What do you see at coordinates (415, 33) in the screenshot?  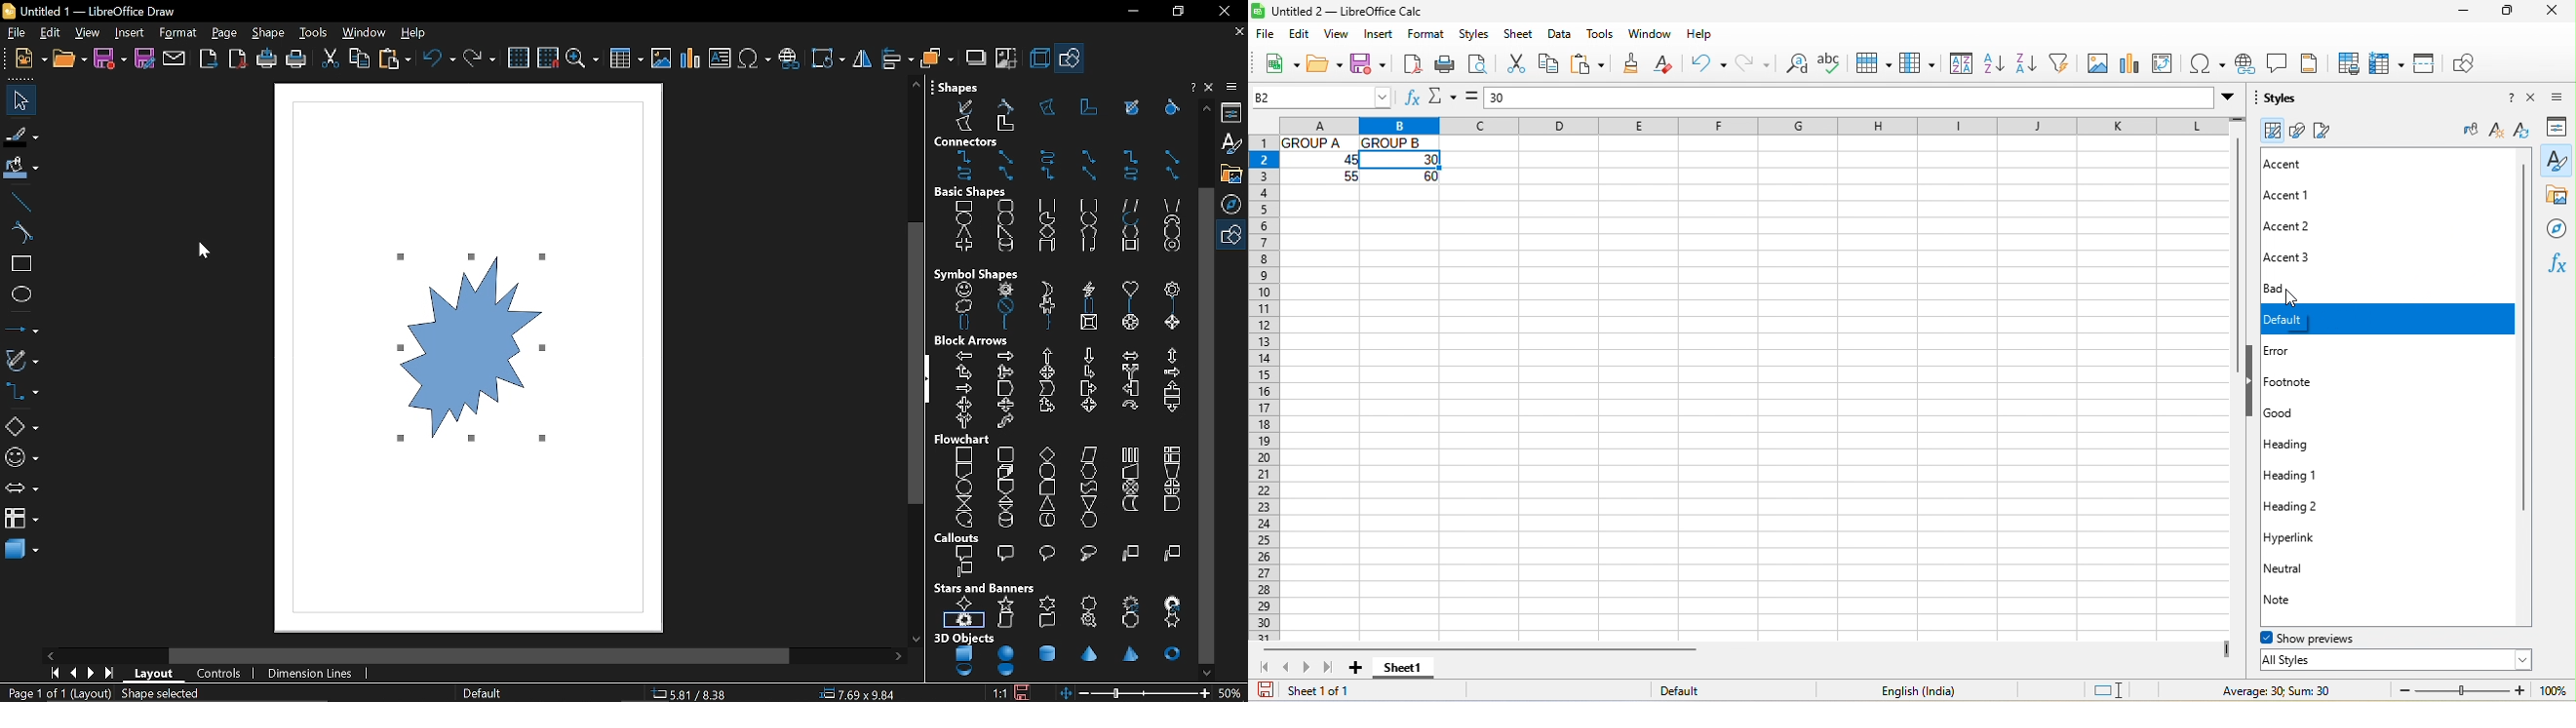 I see `help` at bounding box center [415, 33].